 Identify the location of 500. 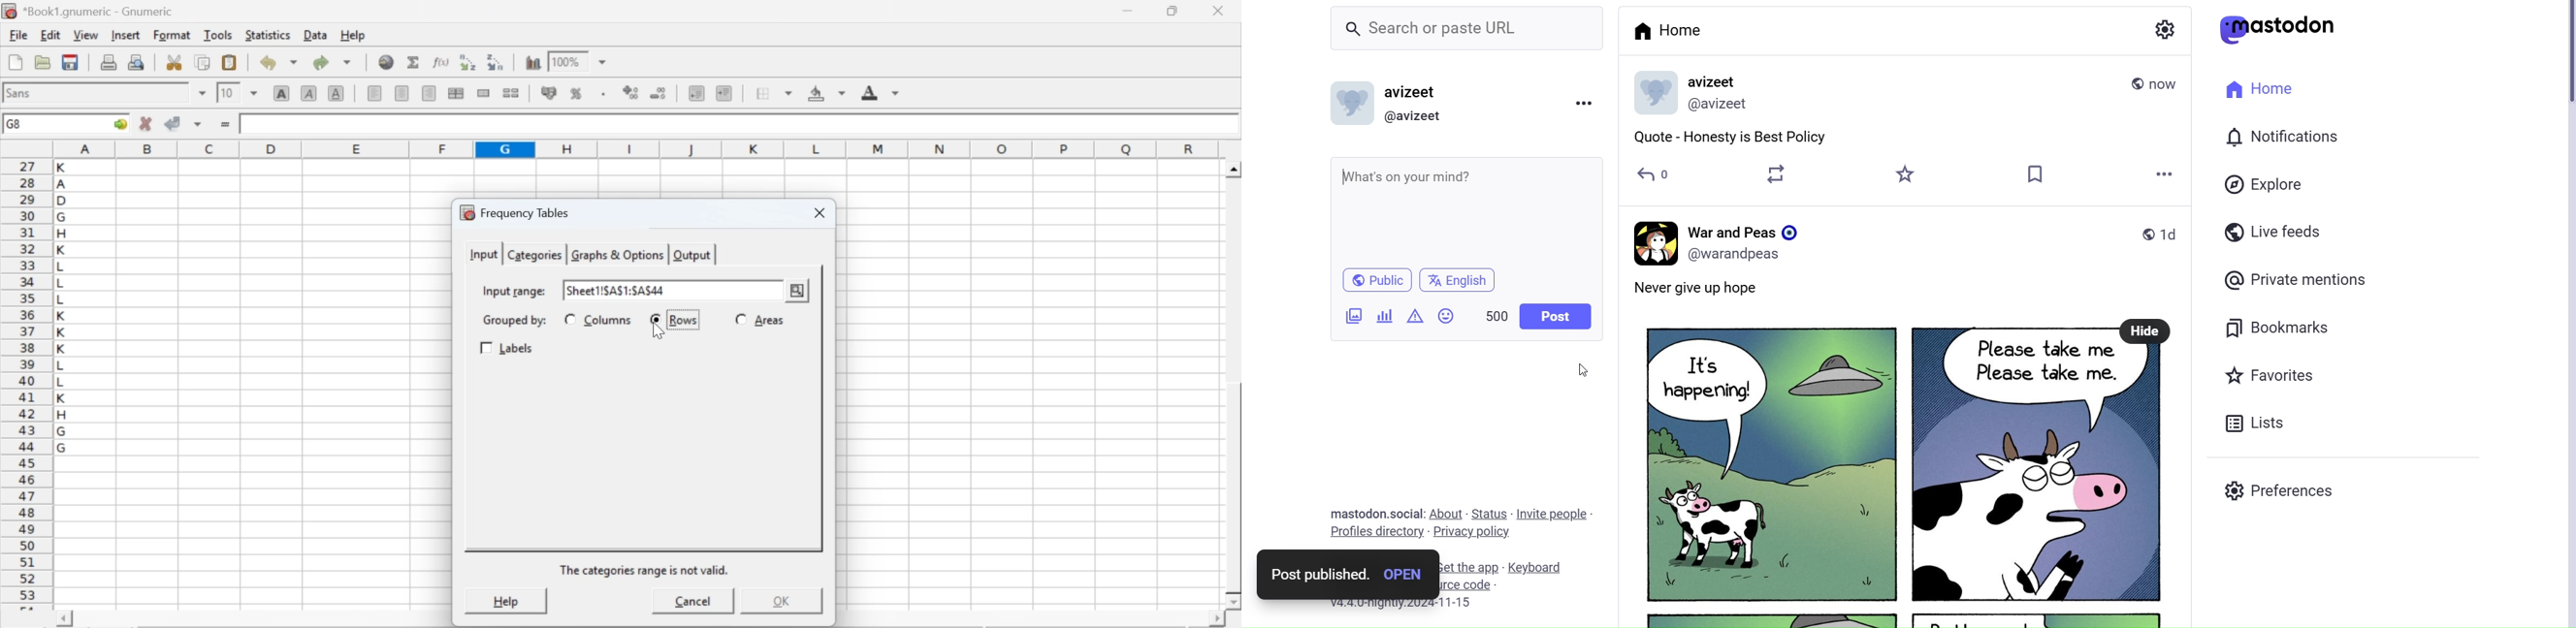
(1490, 312).